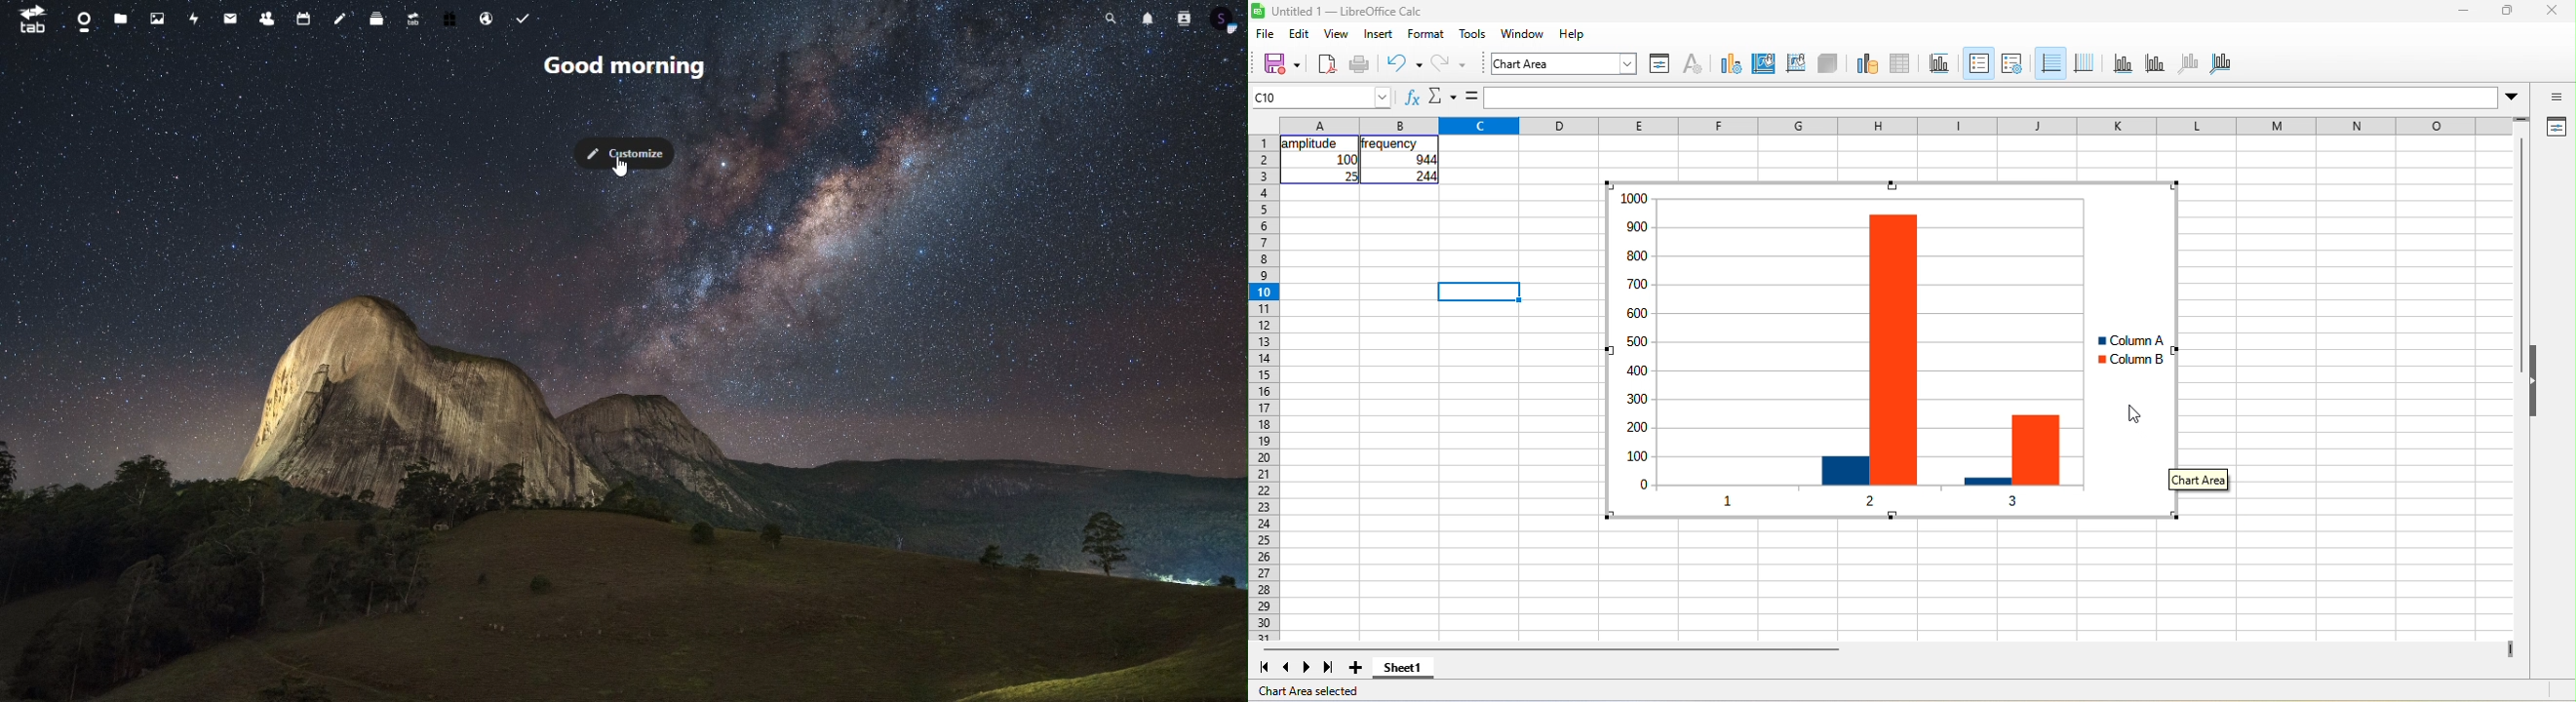 The width and height of the screenshot is (2576, 728). I want to click on minimize, so click(2463, 10).